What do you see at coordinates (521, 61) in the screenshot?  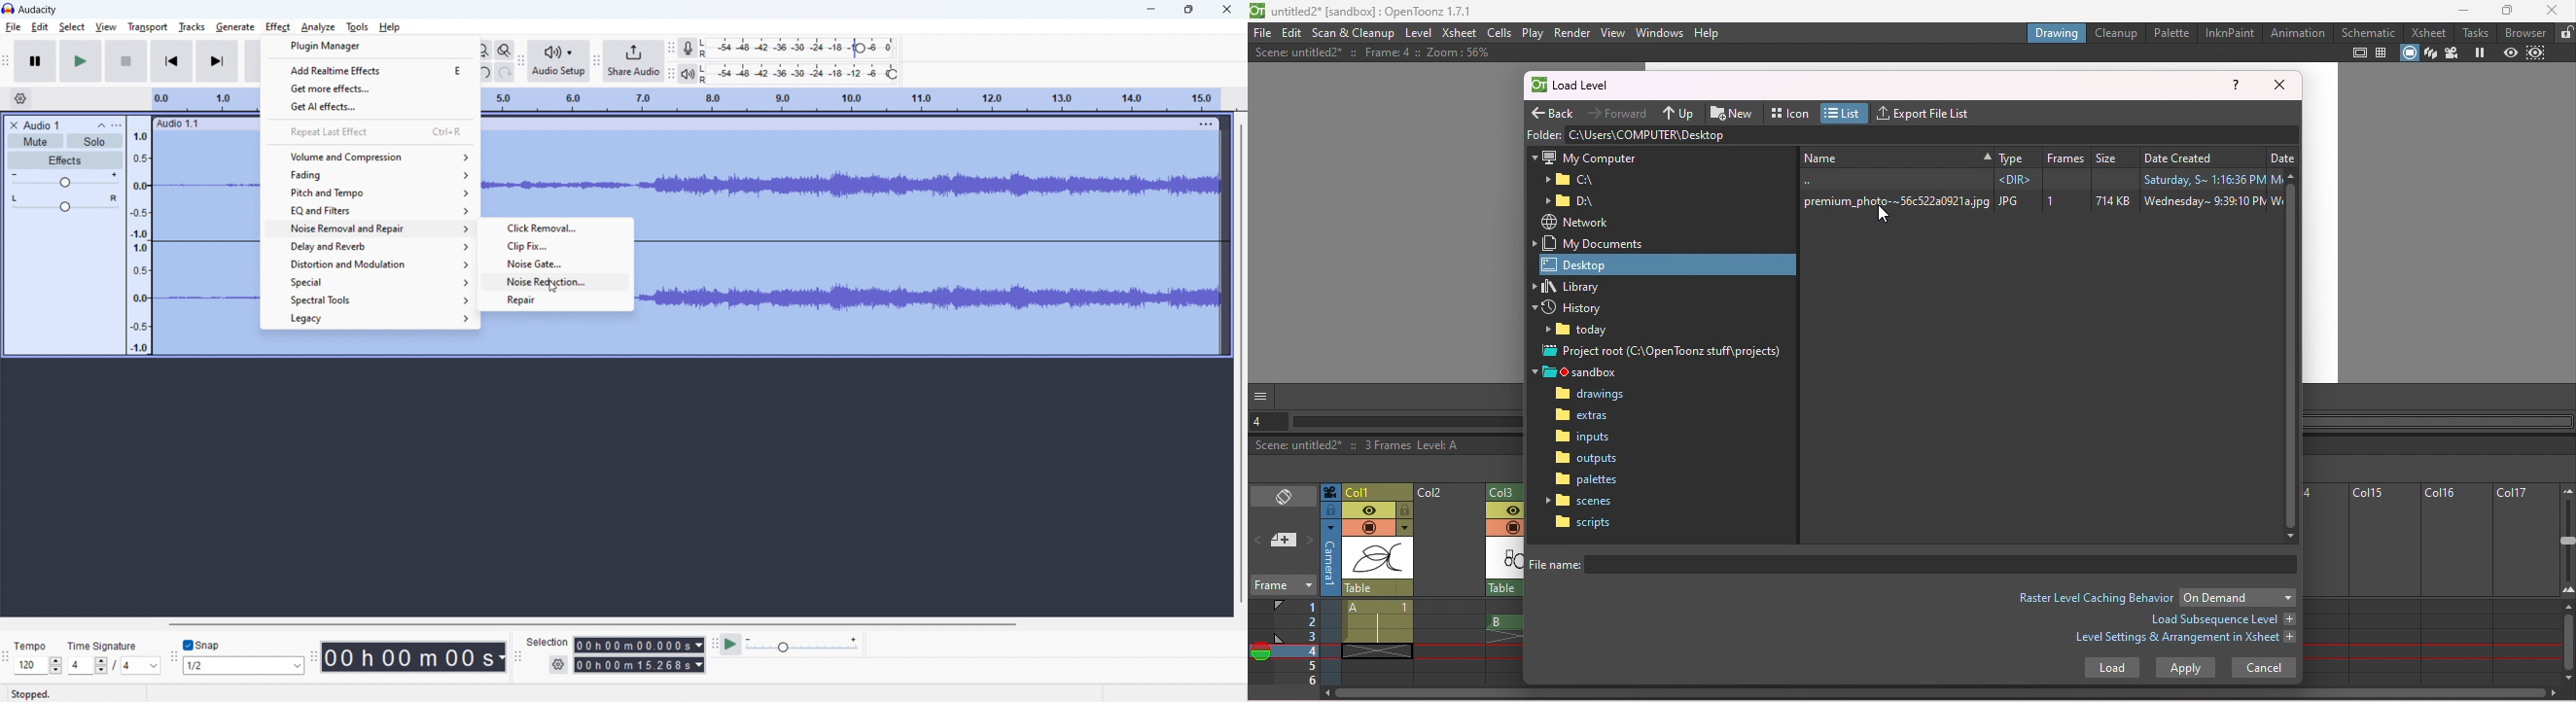 I see `audio setup toolbar` at bounding box center [521, 61].